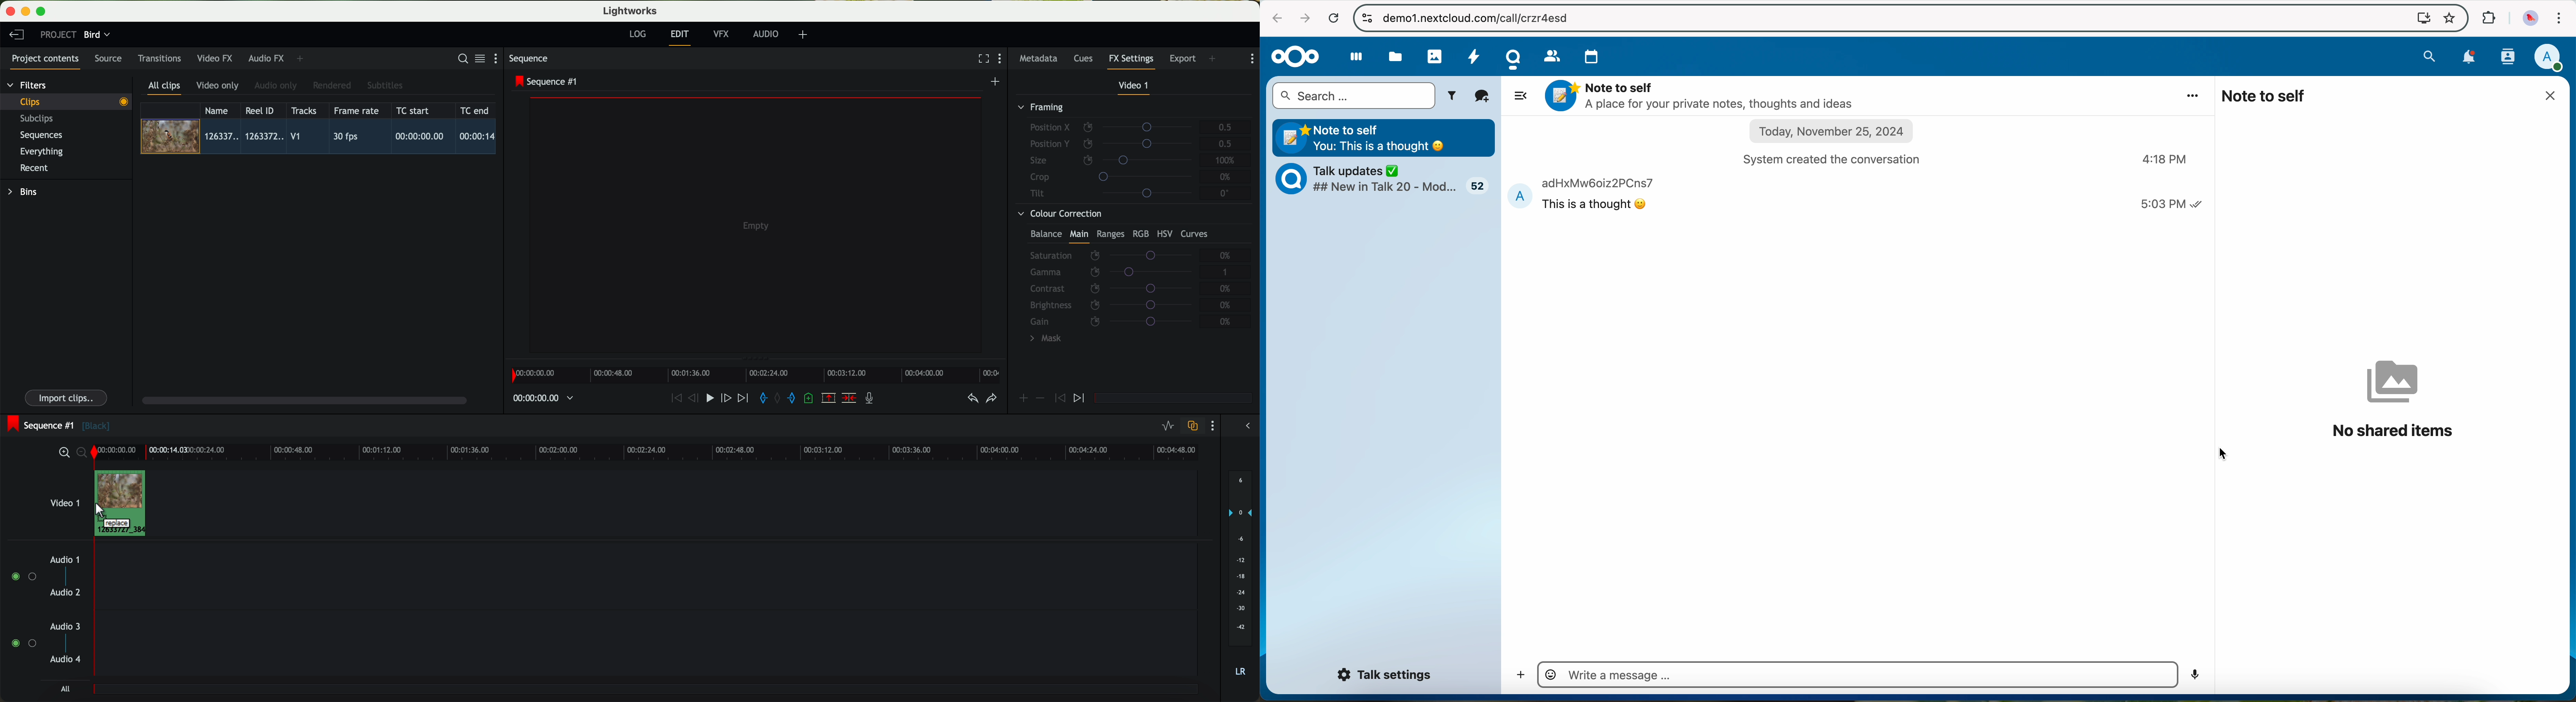 The height and width of the screenshot is (728, 2576). Describe the element at coordinates (1353, 96) in the screenshot. I see `search bar` at that location.